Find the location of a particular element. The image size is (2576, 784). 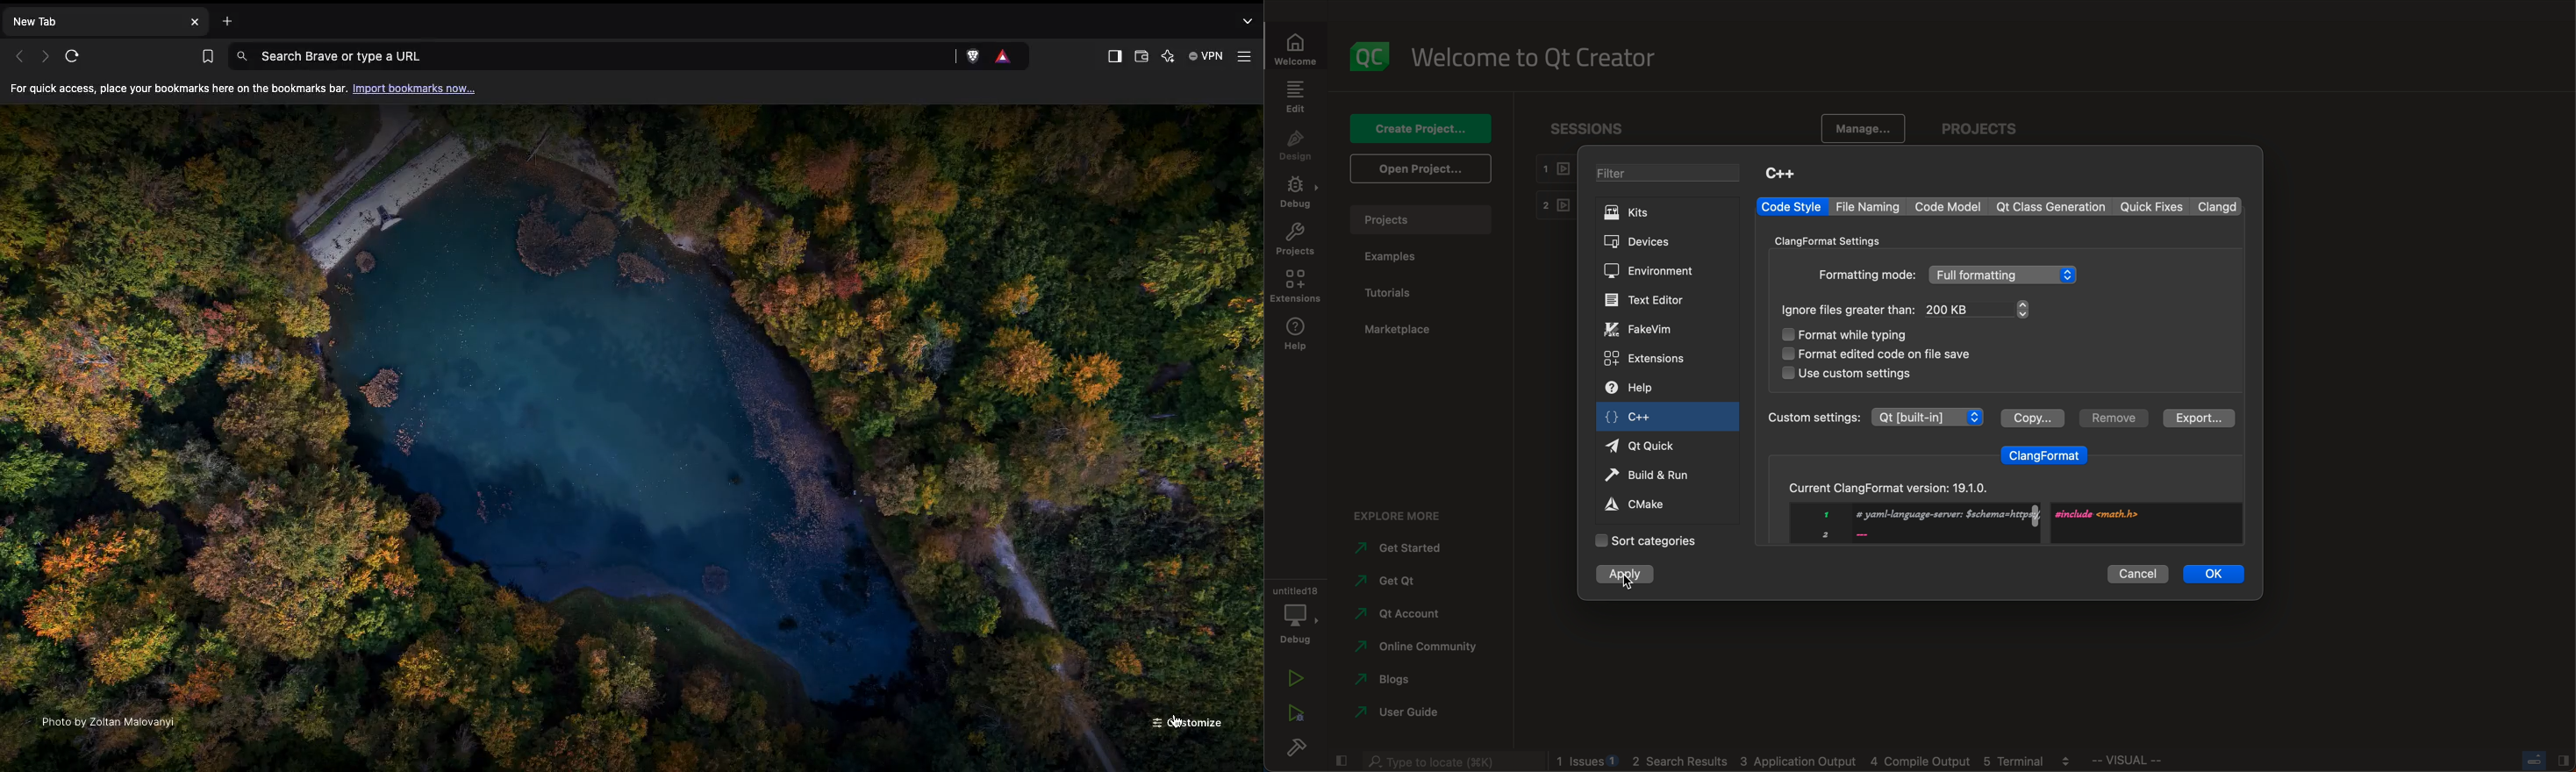

help is located at coordinates (1643, 389).